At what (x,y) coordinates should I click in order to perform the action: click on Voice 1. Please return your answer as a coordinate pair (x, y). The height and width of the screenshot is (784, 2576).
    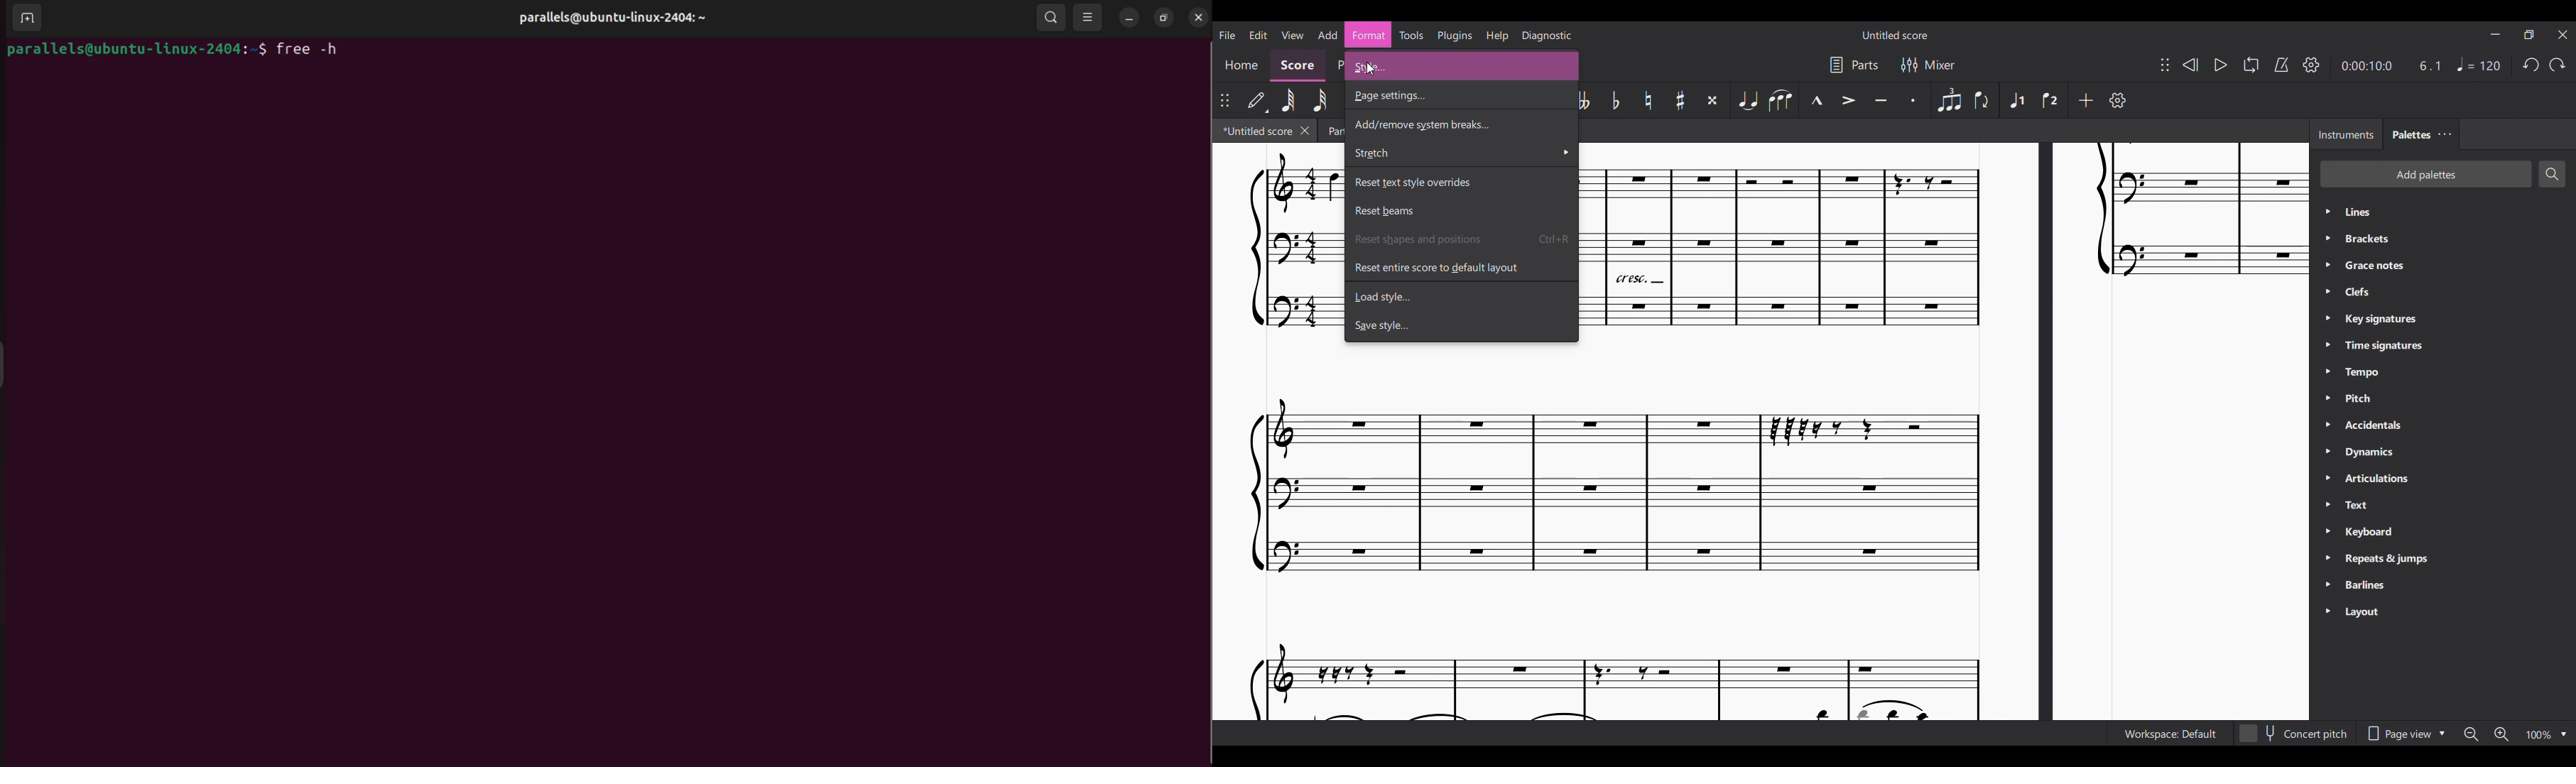
    Looking at the image, I should click on (2016, 100).